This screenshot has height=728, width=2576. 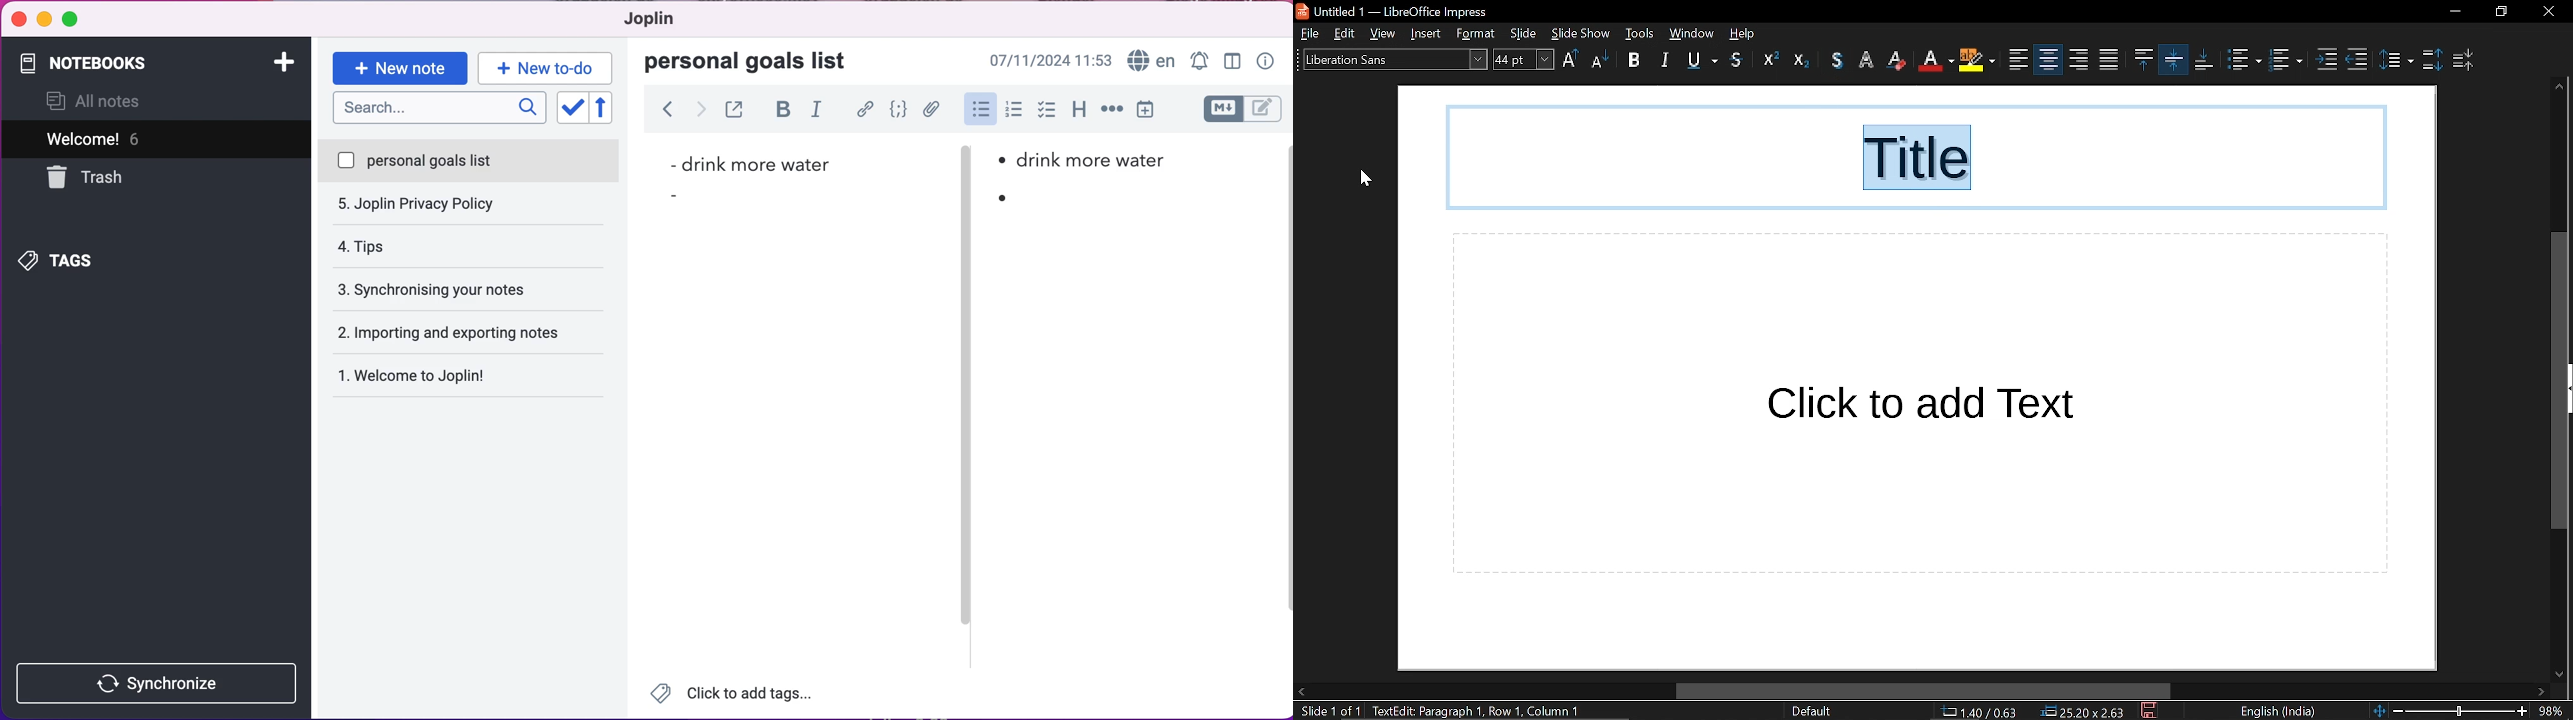 I want to click on Welcome to Joplin!, so click(x=421, y=375).